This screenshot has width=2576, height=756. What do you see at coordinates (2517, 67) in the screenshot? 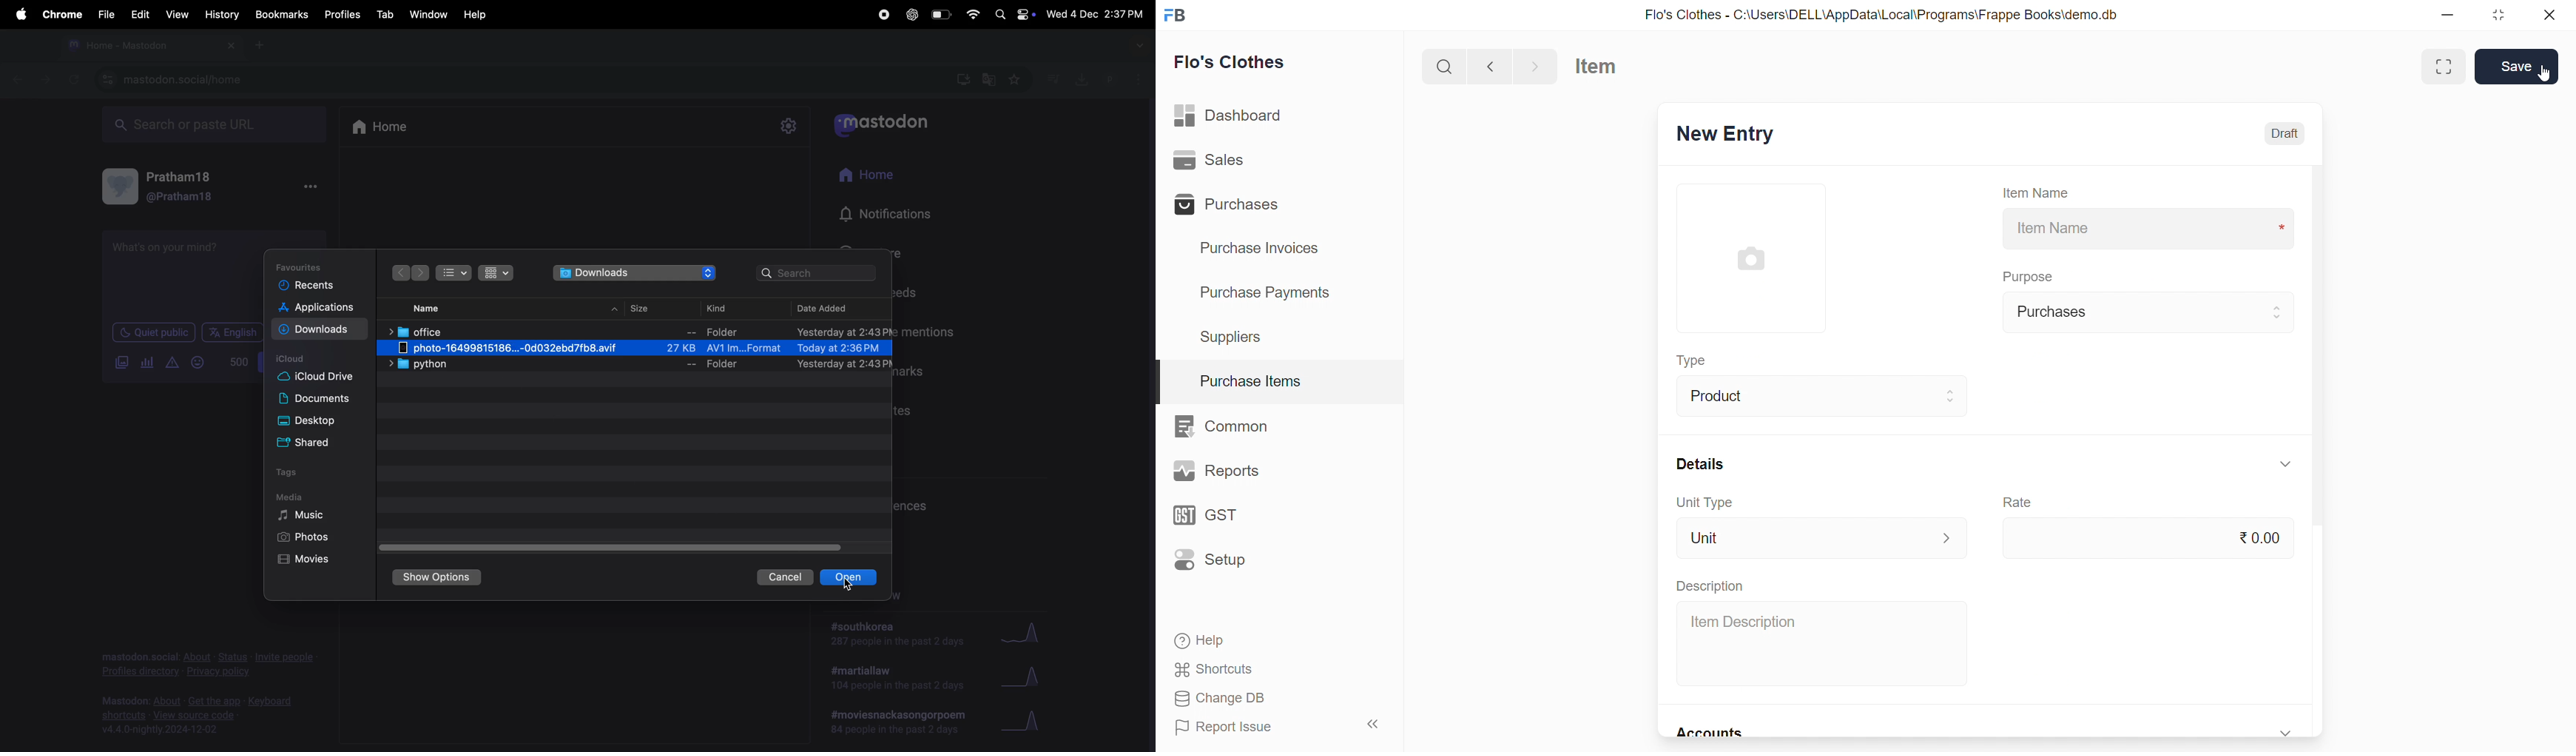
I see `Save` at bounding box center [2517, 67].